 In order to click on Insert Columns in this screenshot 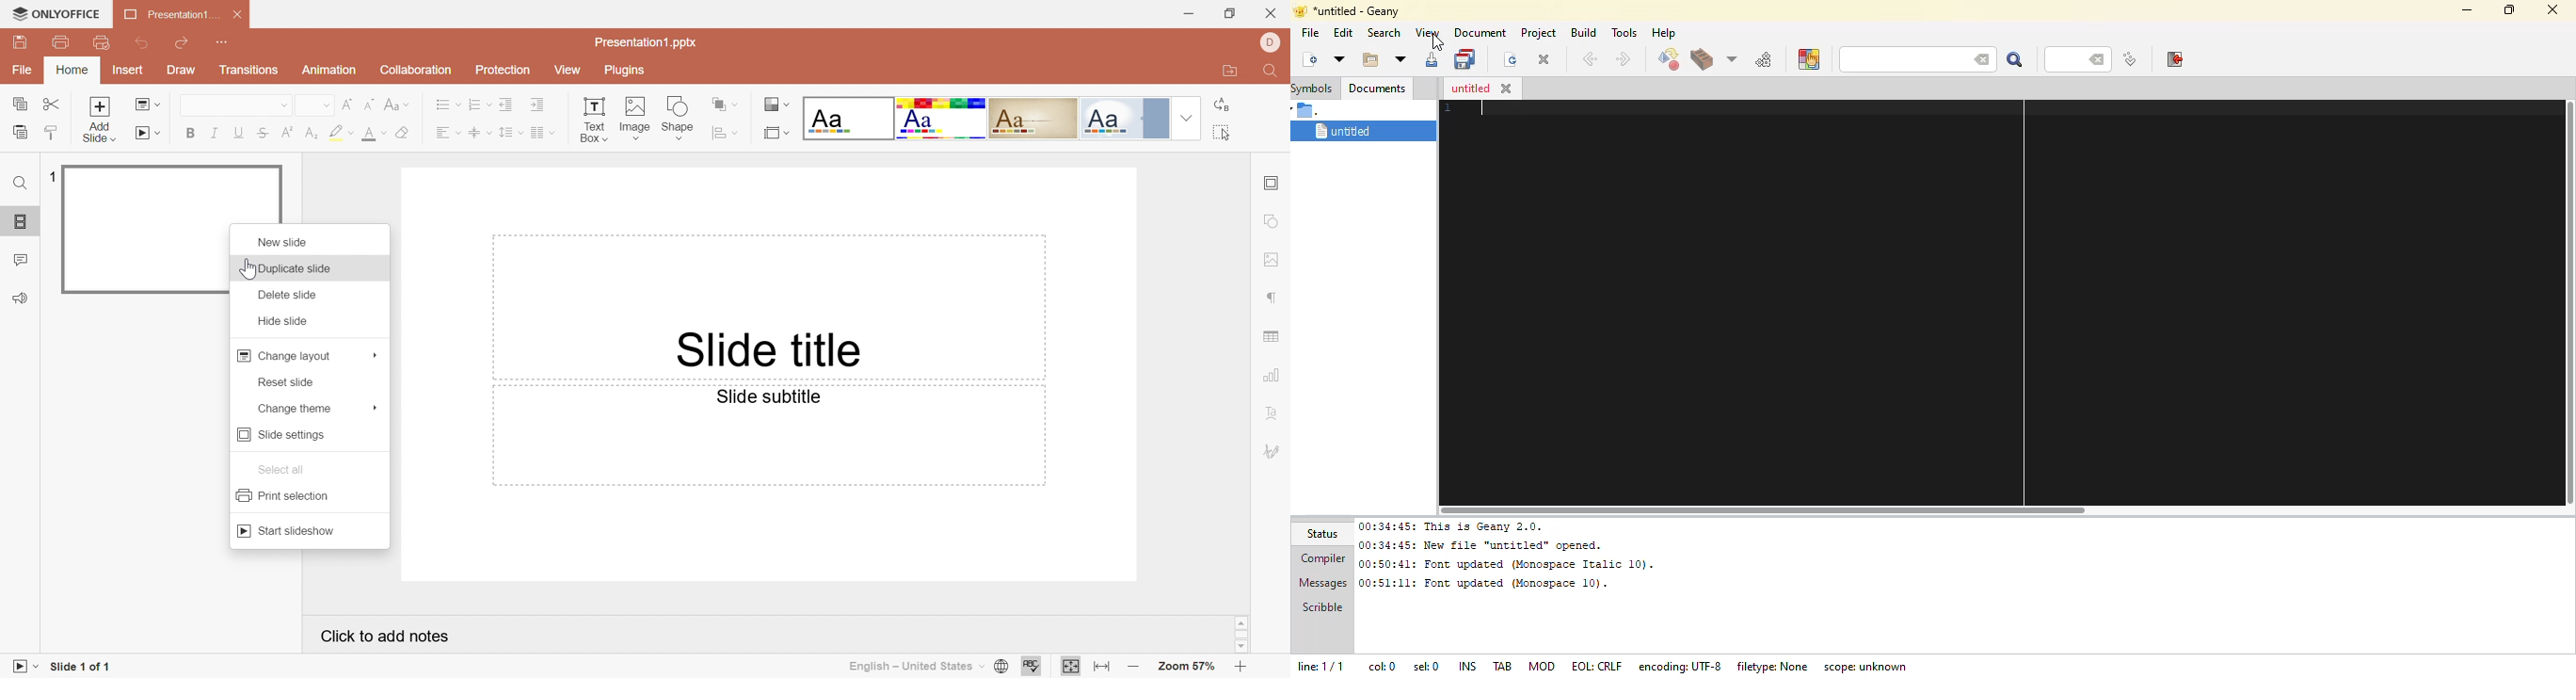, I will do `click(538, 134)`.